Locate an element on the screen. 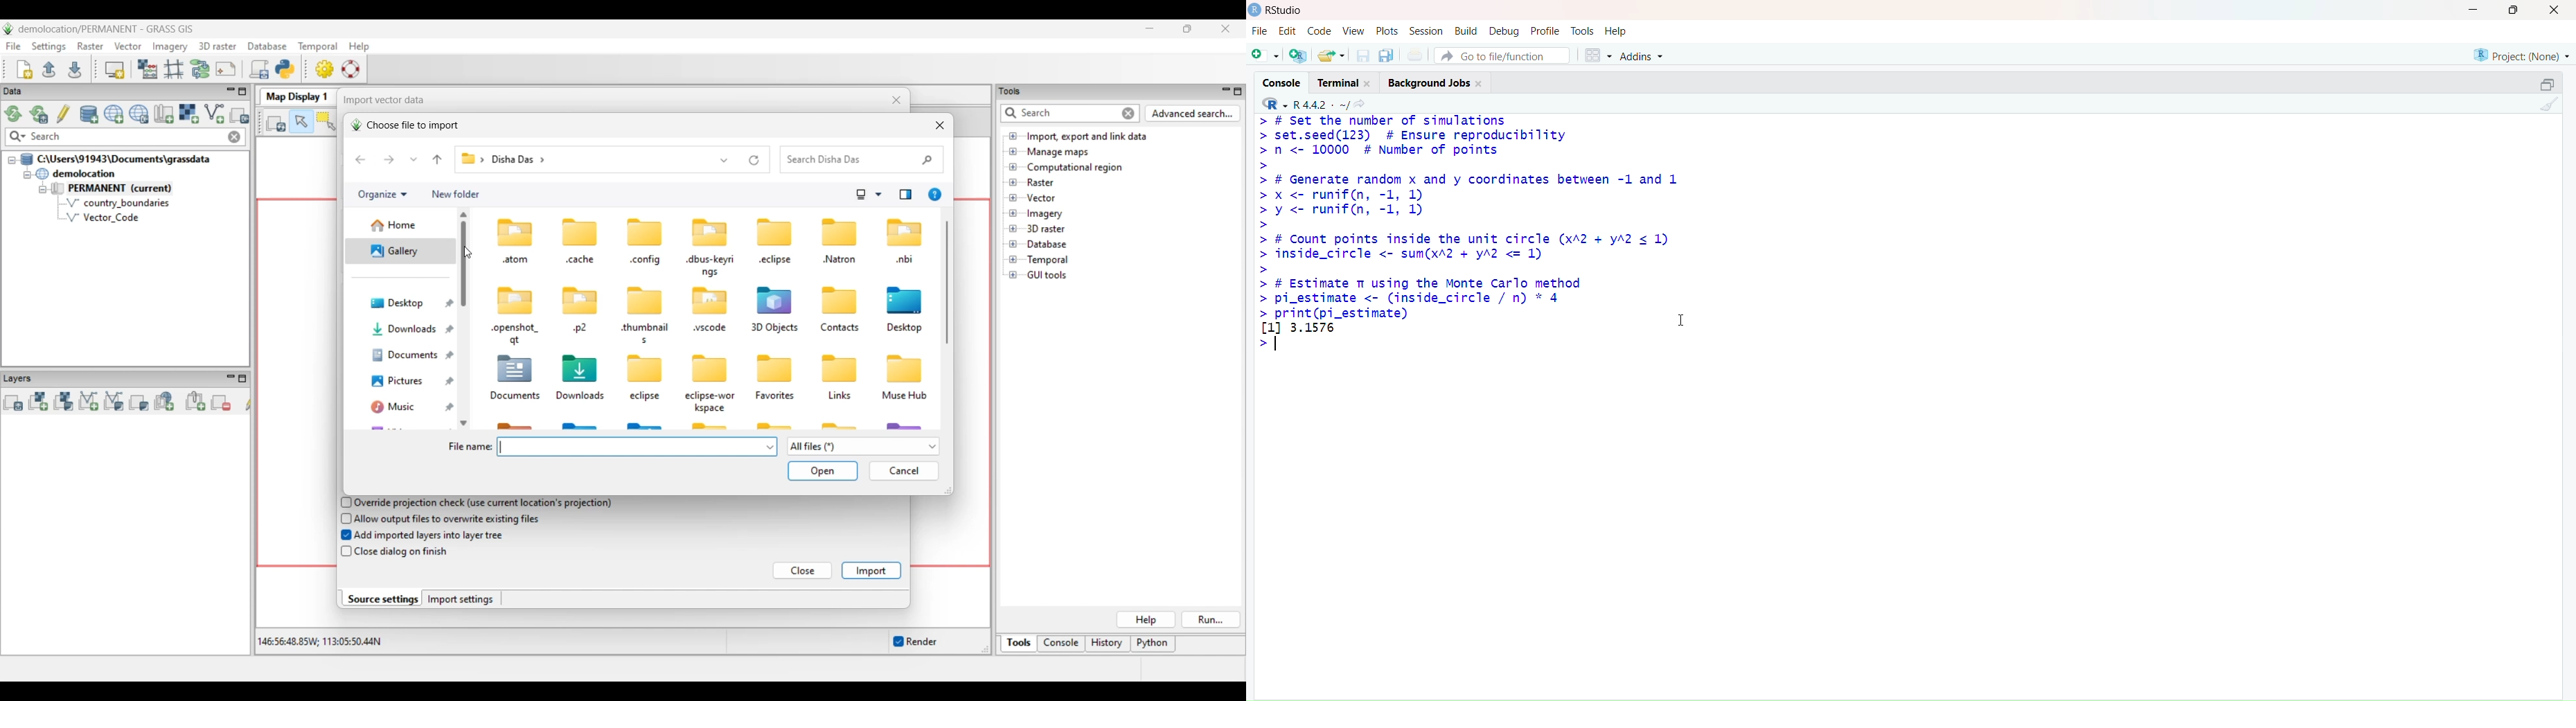 This screenshot has width=2576, height=728. Debug is located at coordinates (1507, 30).